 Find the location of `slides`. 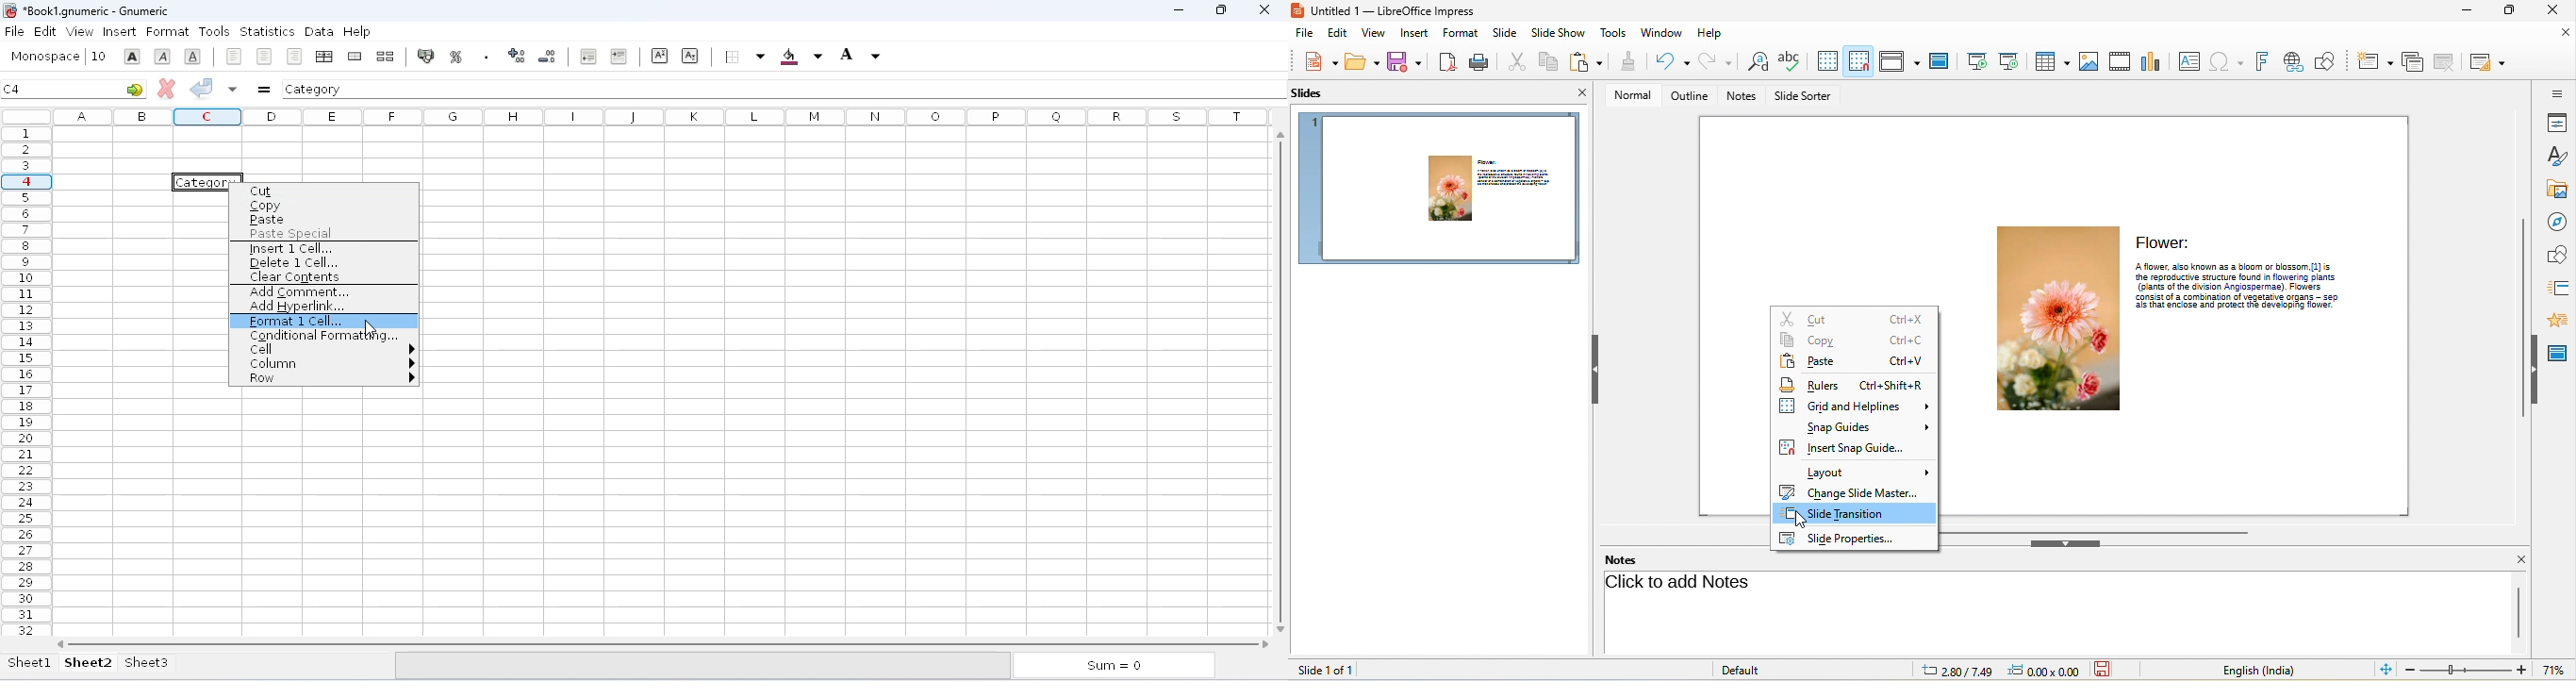

slides is located at coordinates (1308, 93).